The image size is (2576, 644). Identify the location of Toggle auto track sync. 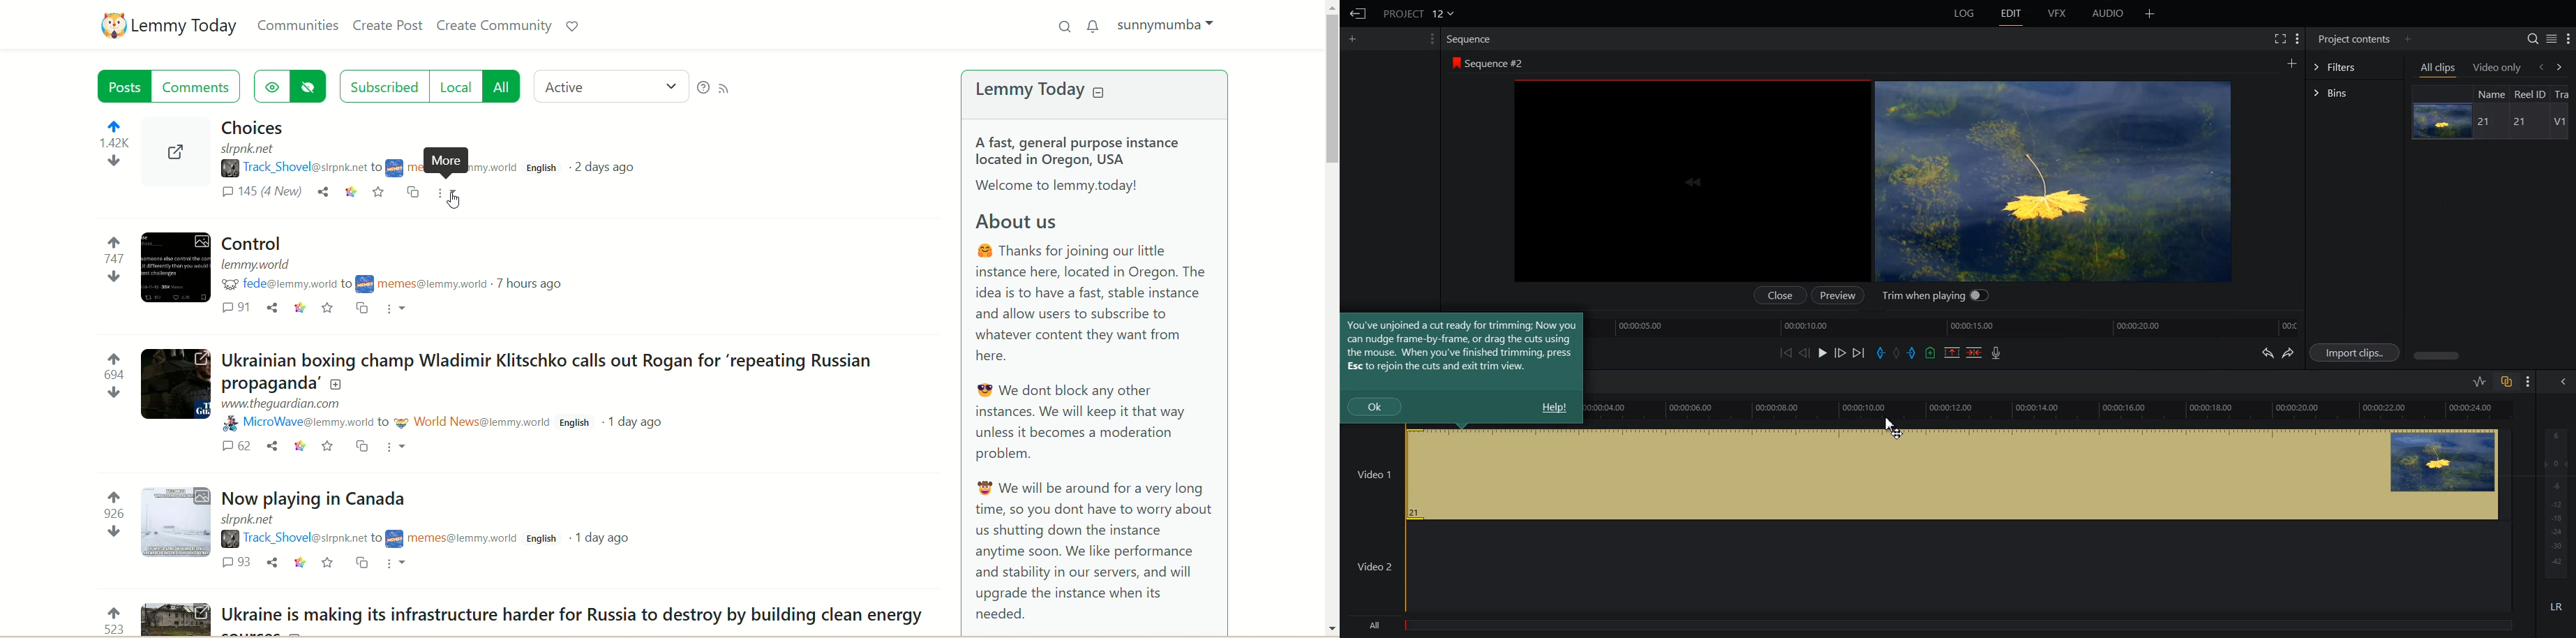
(2506, 381).